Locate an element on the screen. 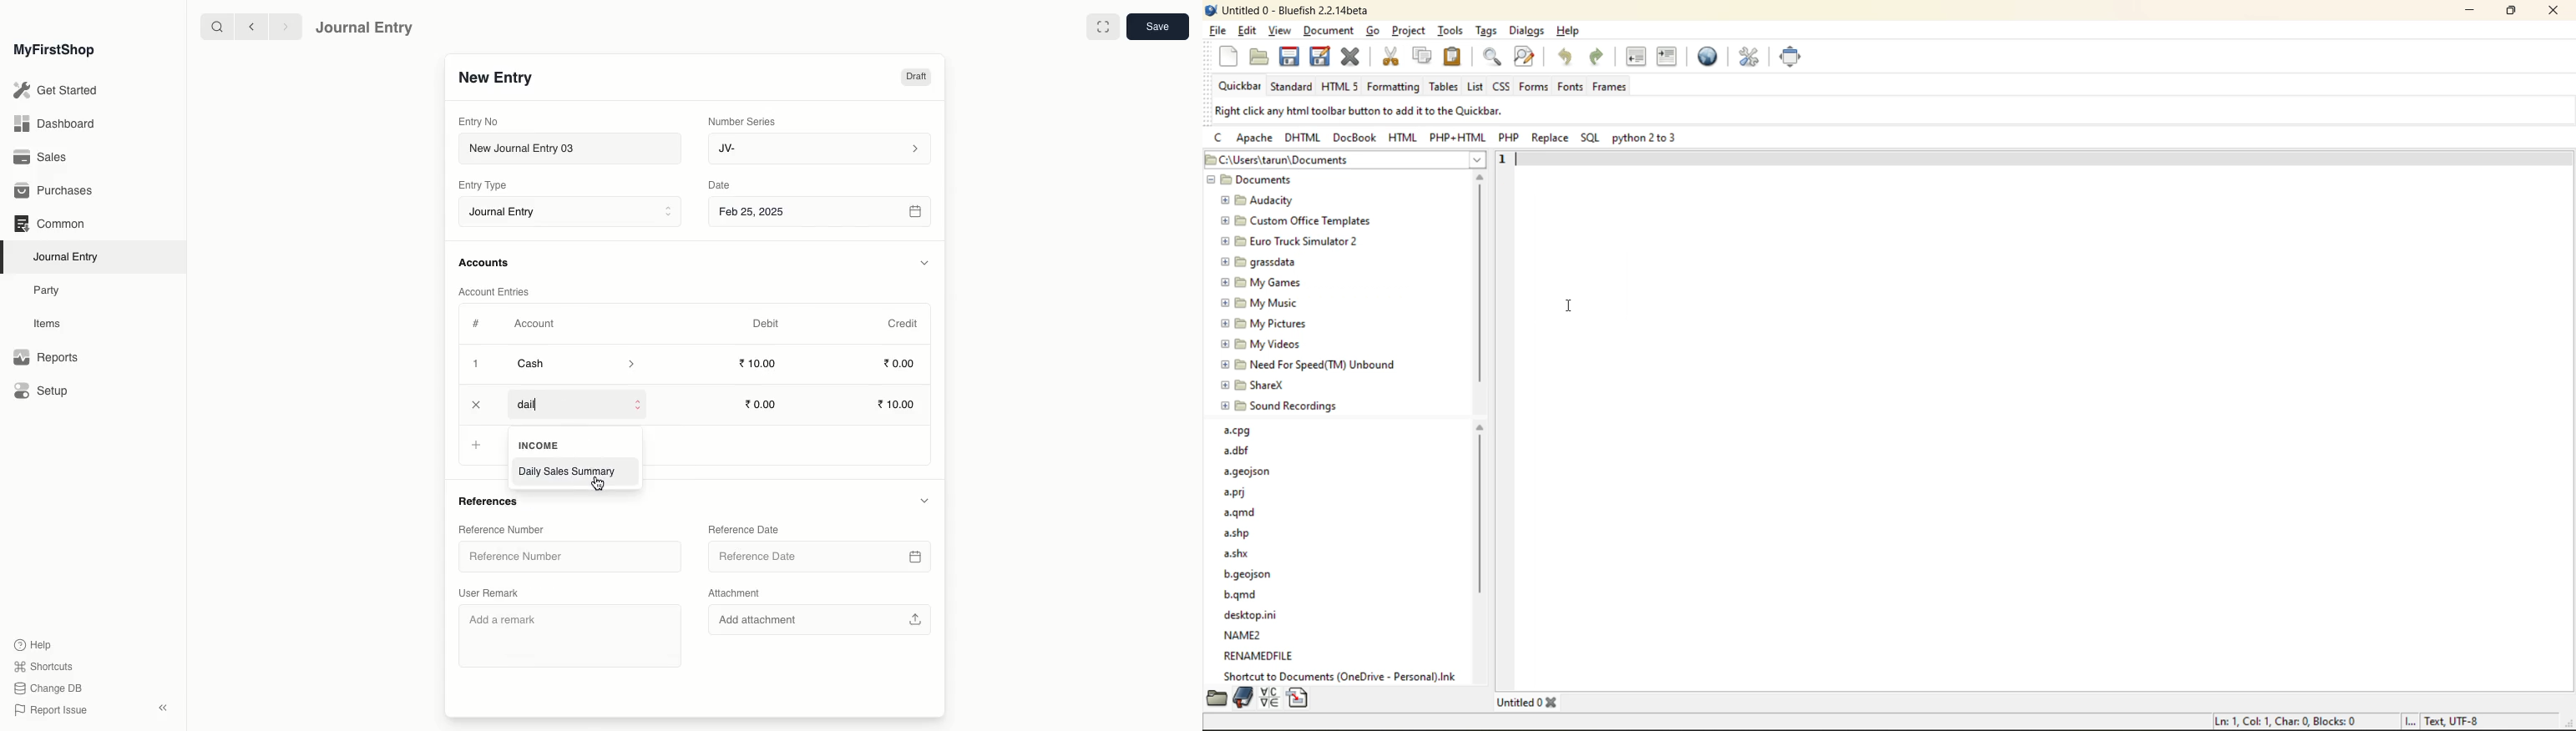 The width and height of the screenshot is (2576, 756). INCOME is located at coordinates (544, 445).